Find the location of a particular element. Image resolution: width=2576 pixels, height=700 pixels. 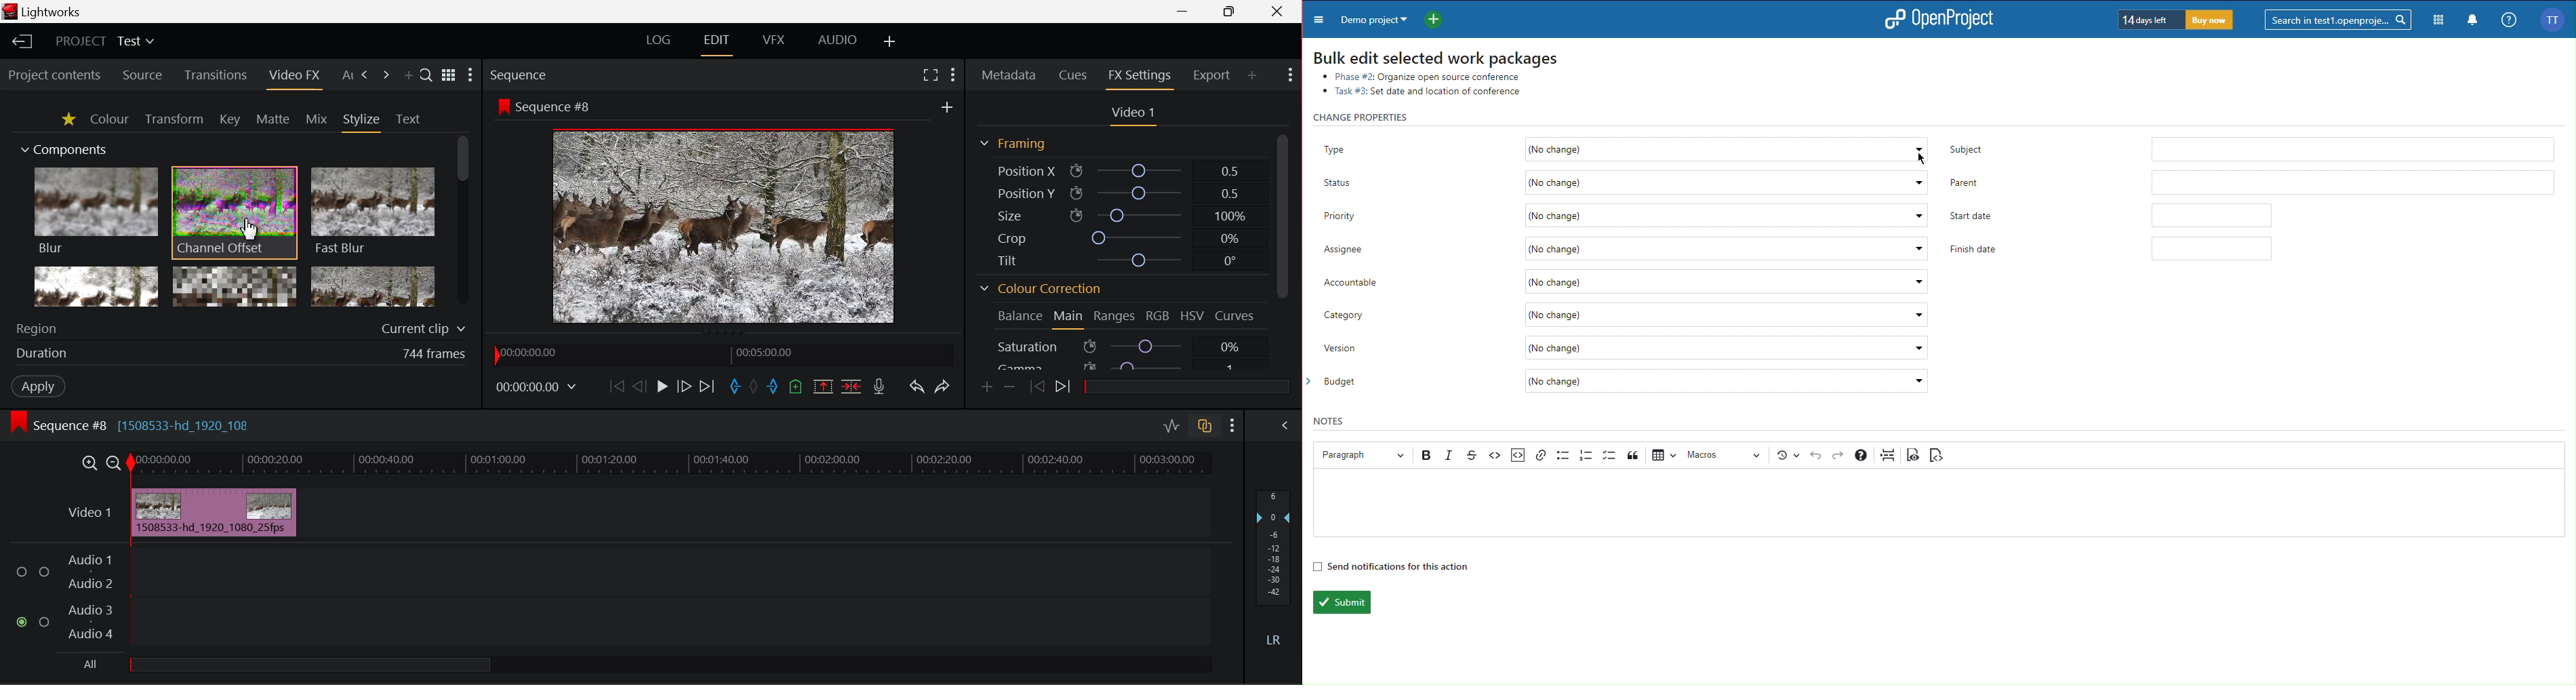

Phase #2: Organize open source conference is located at coordinates (1423, 75).